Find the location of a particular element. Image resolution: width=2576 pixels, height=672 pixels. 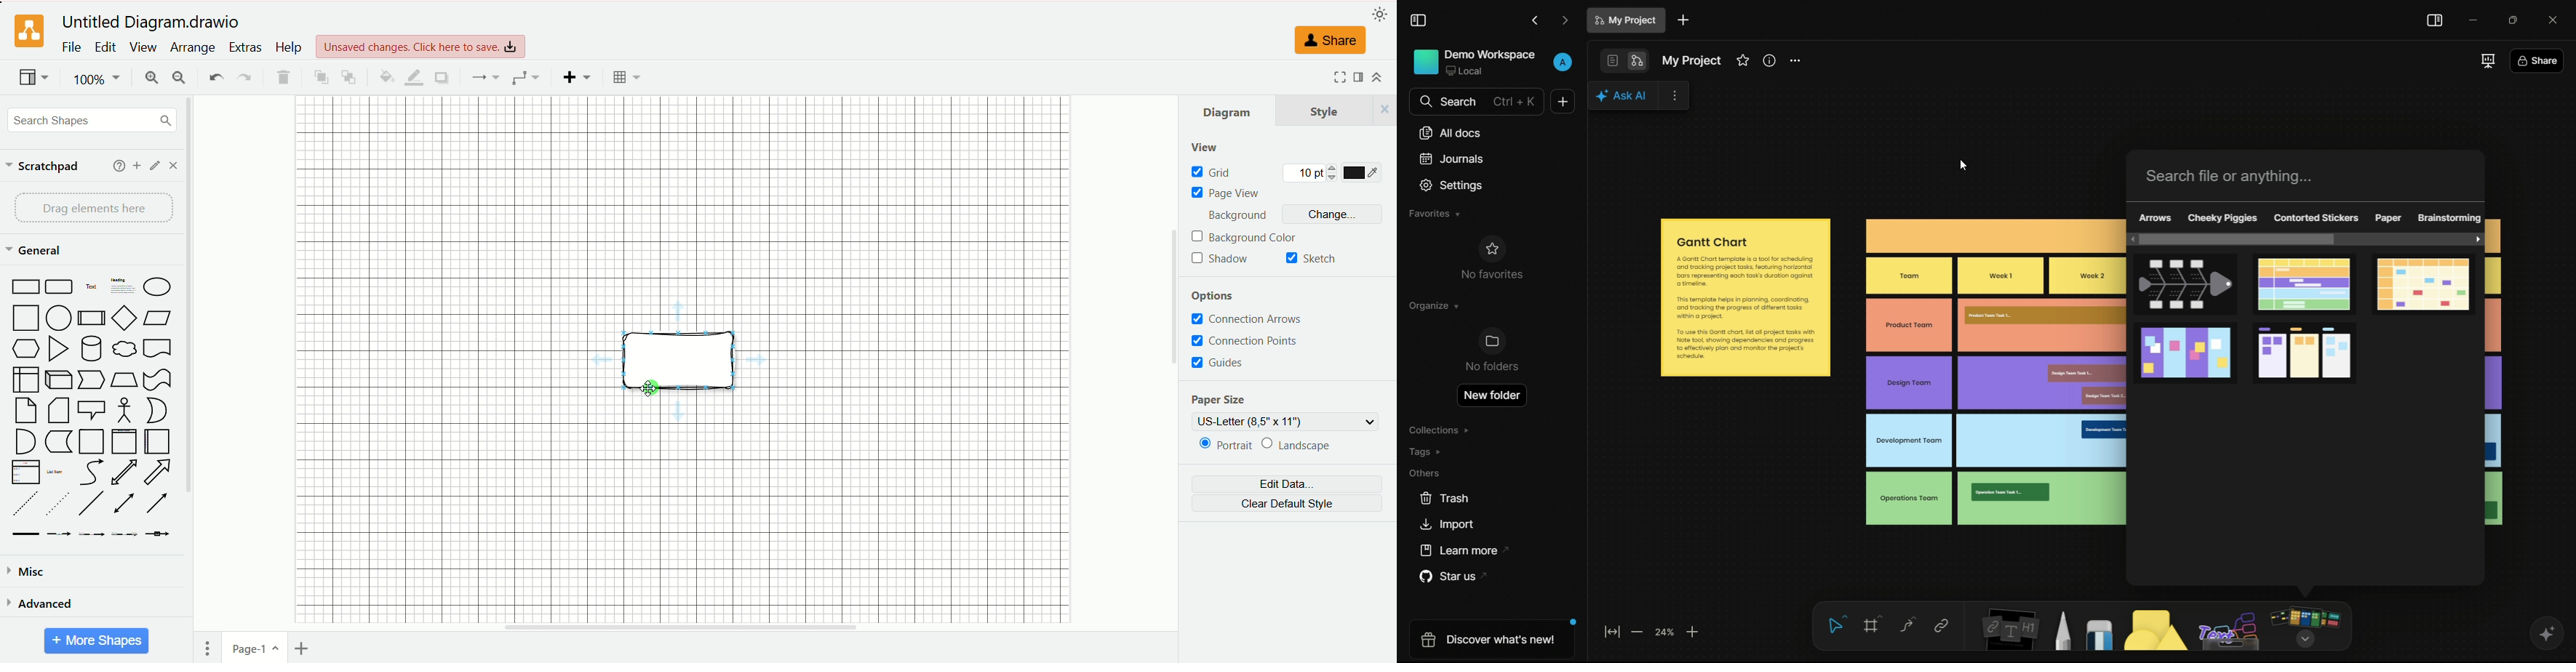

delete is located at coordinates (284, 77).